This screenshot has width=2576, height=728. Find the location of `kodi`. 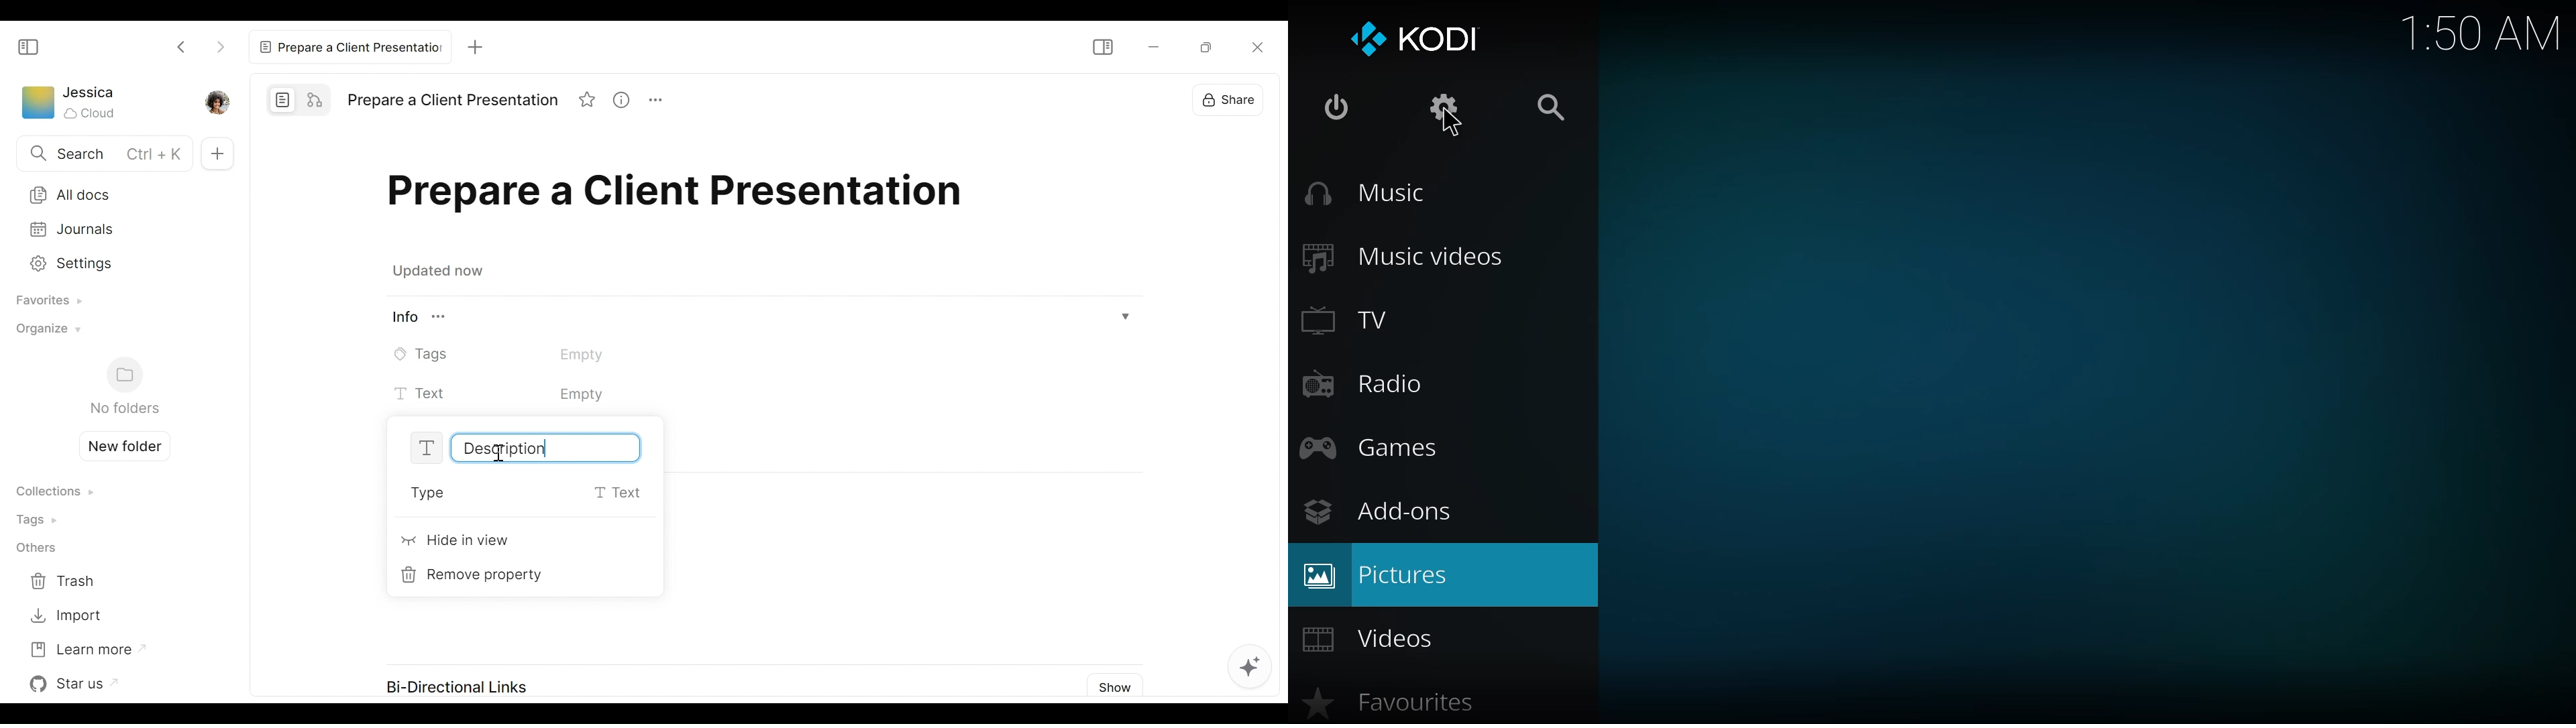

kodi is located at coordinates (1415, 37).